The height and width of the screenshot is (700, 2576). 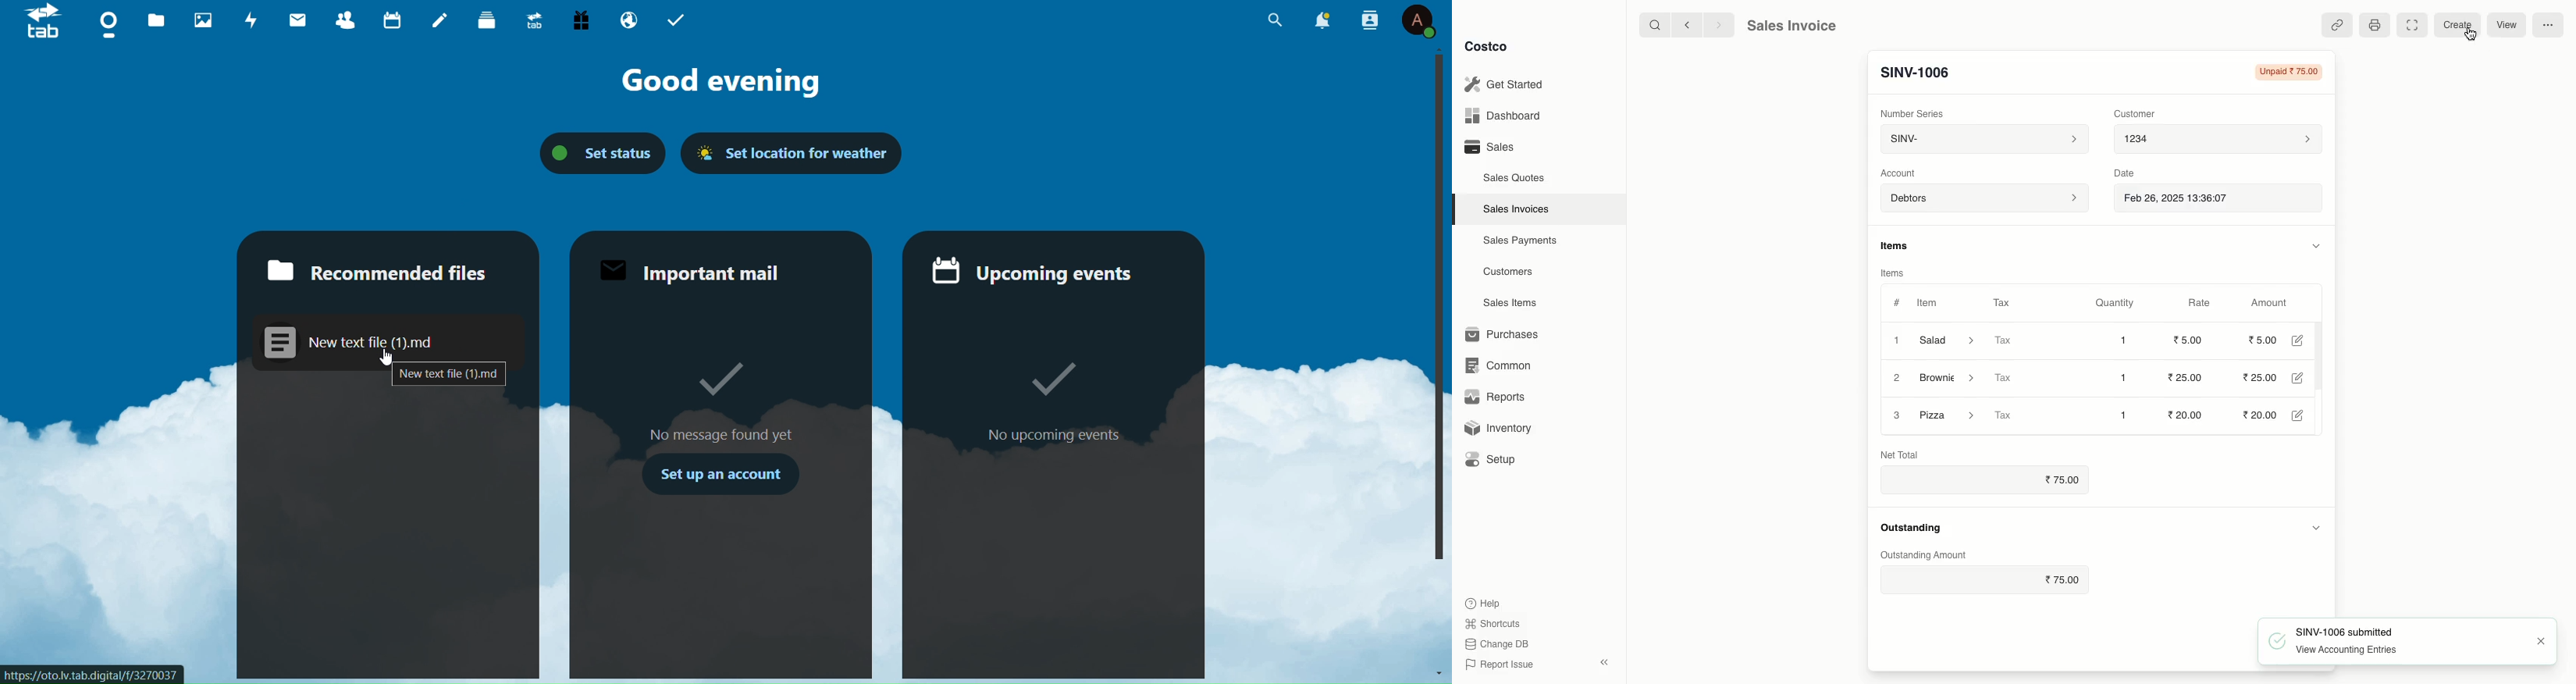 What do you see at coordinates (630, 20) in the screenshot?
I see `email hosting` at bounding box center [630, 20].